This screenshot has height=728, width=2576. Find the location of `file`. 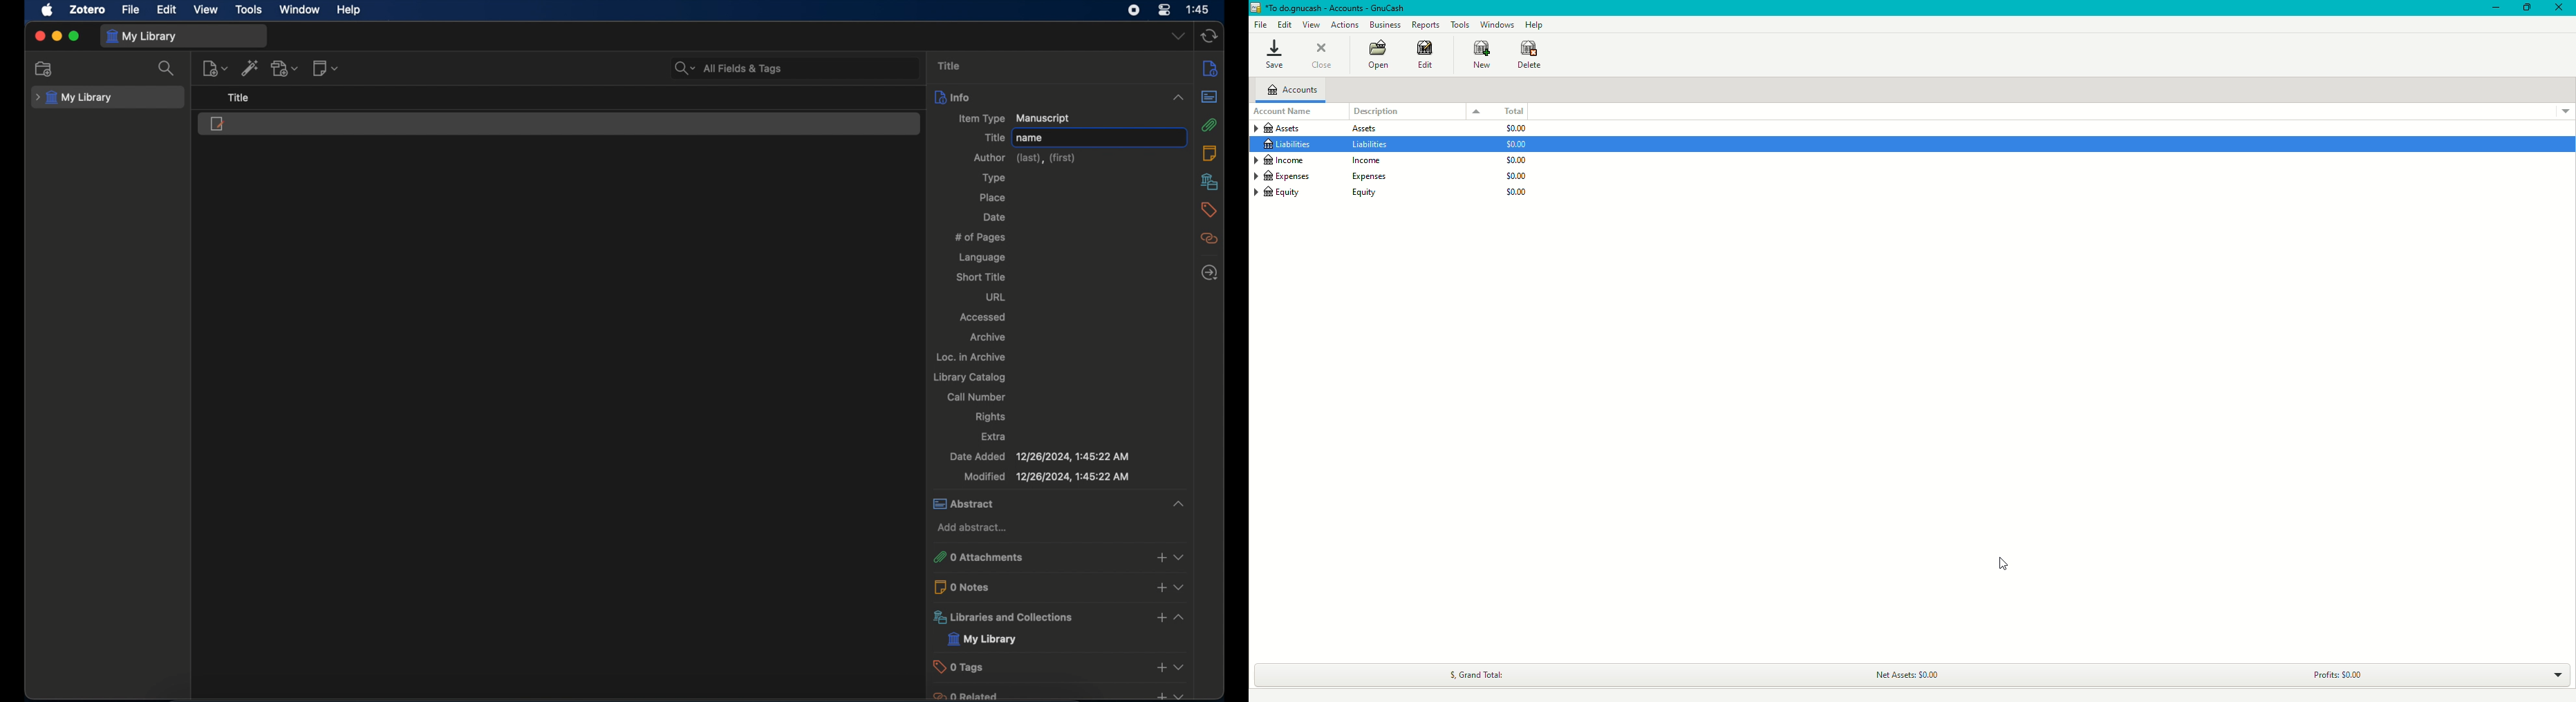

file is located at coordinates (131, 9).